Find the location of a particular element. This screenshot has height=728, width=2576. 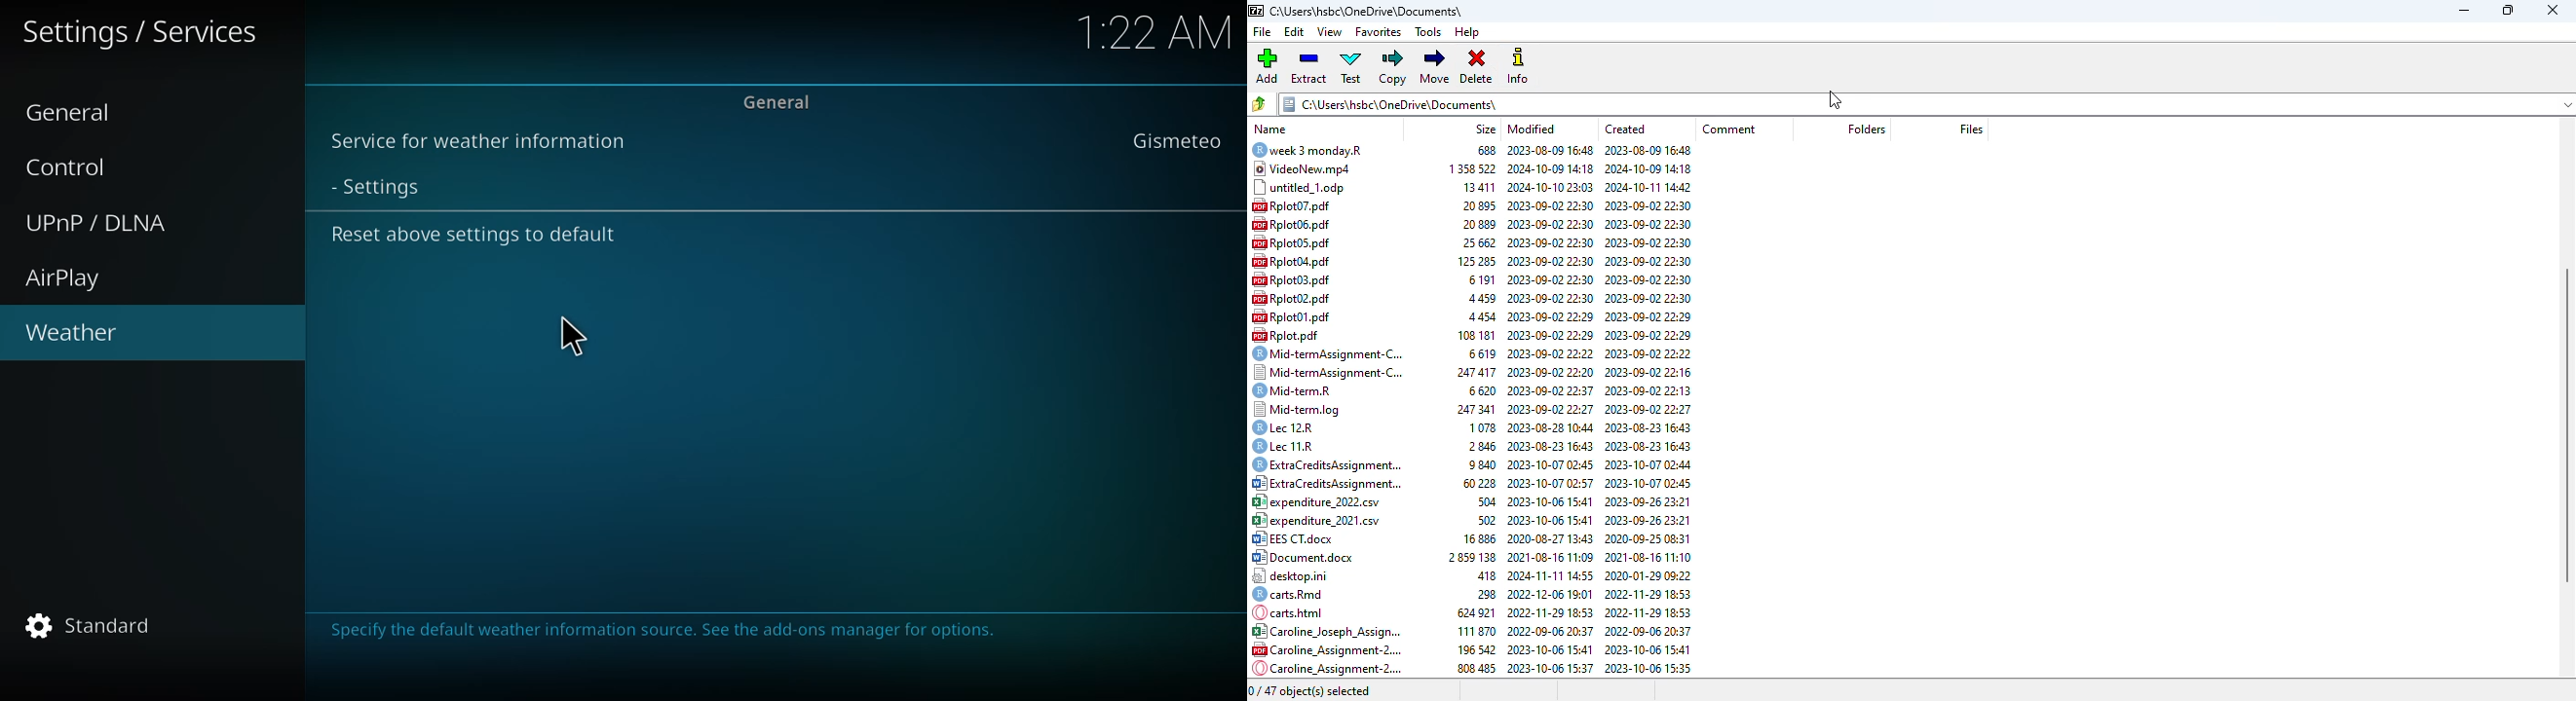

C:\Users\hsbc\OneDrive\Documents\ is located at coordinates (1927, 104).